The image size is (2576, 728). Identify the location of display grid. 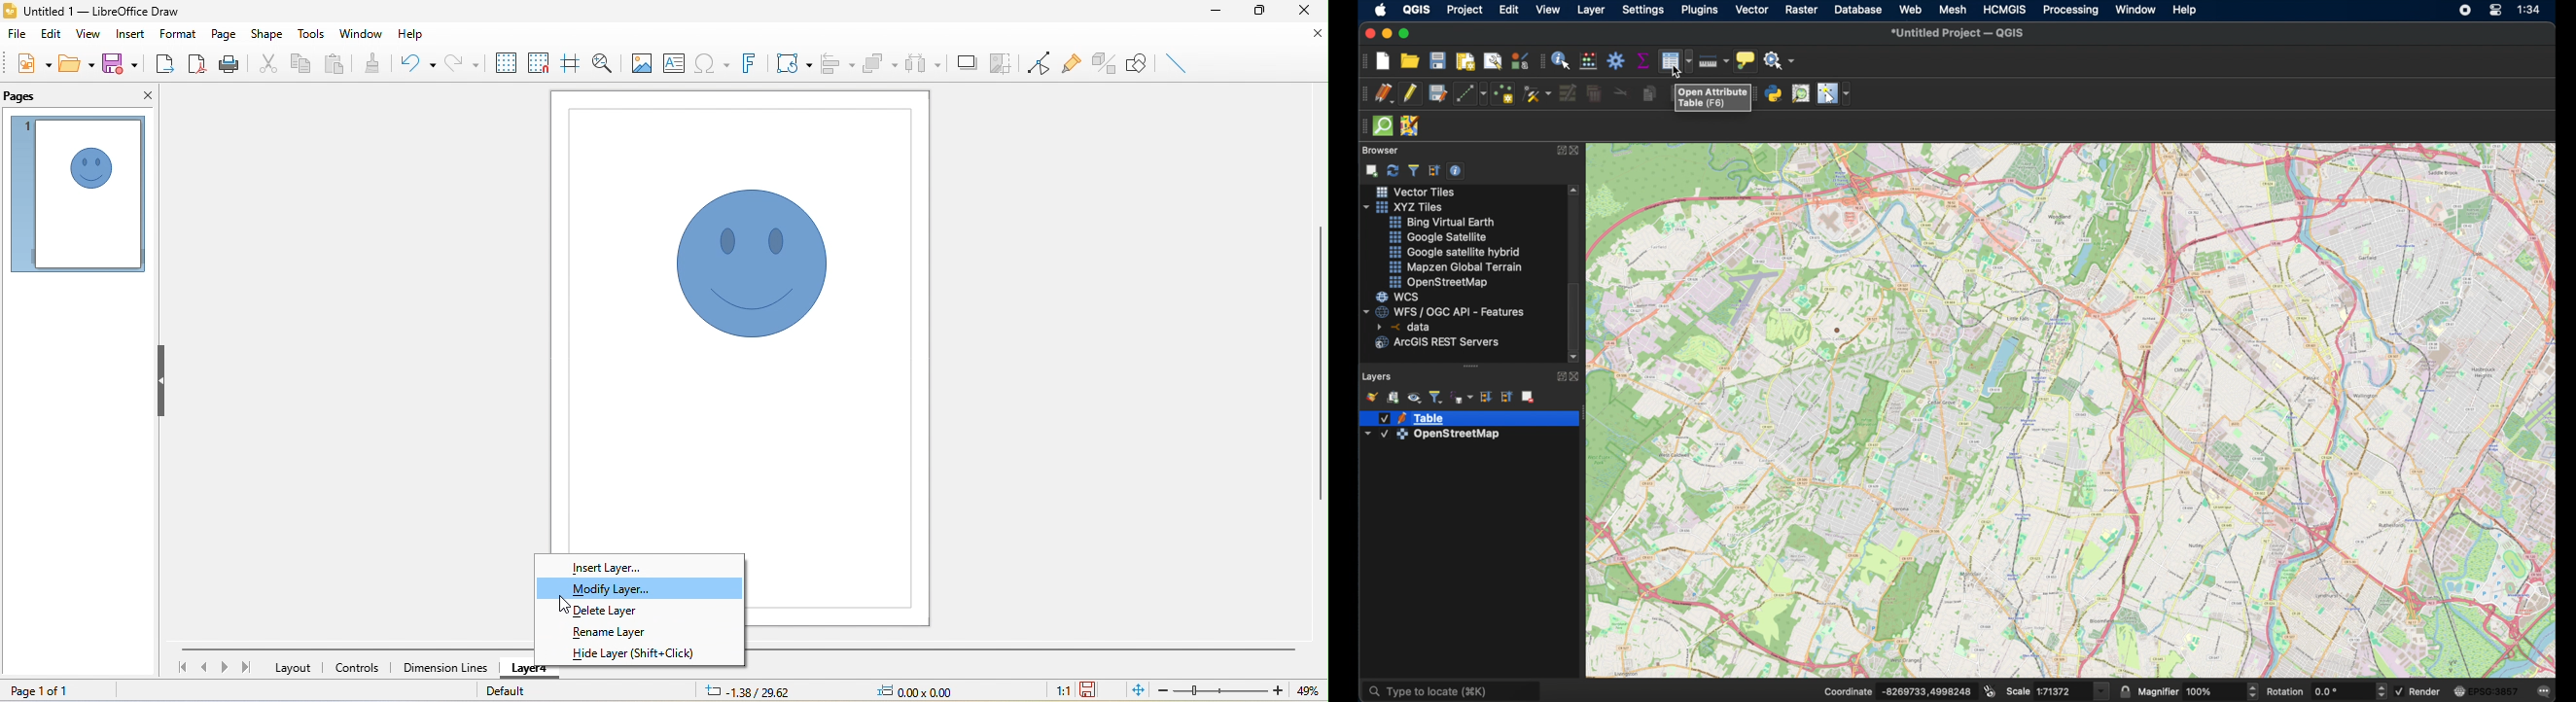
(508, 63).